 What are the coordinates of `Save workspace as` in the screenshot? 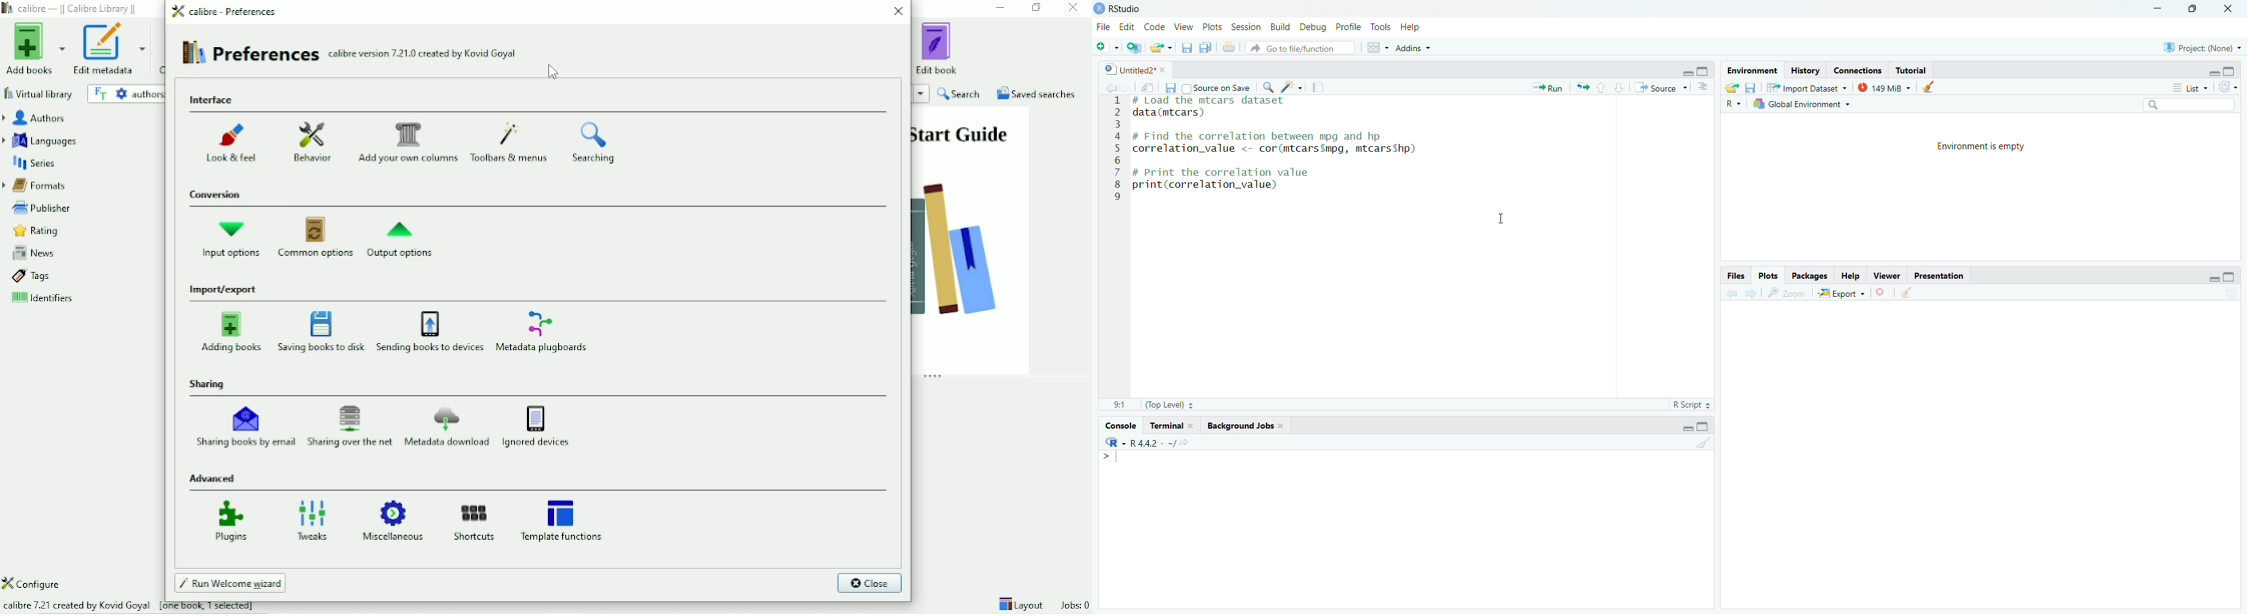 It's located at (1751, 87).